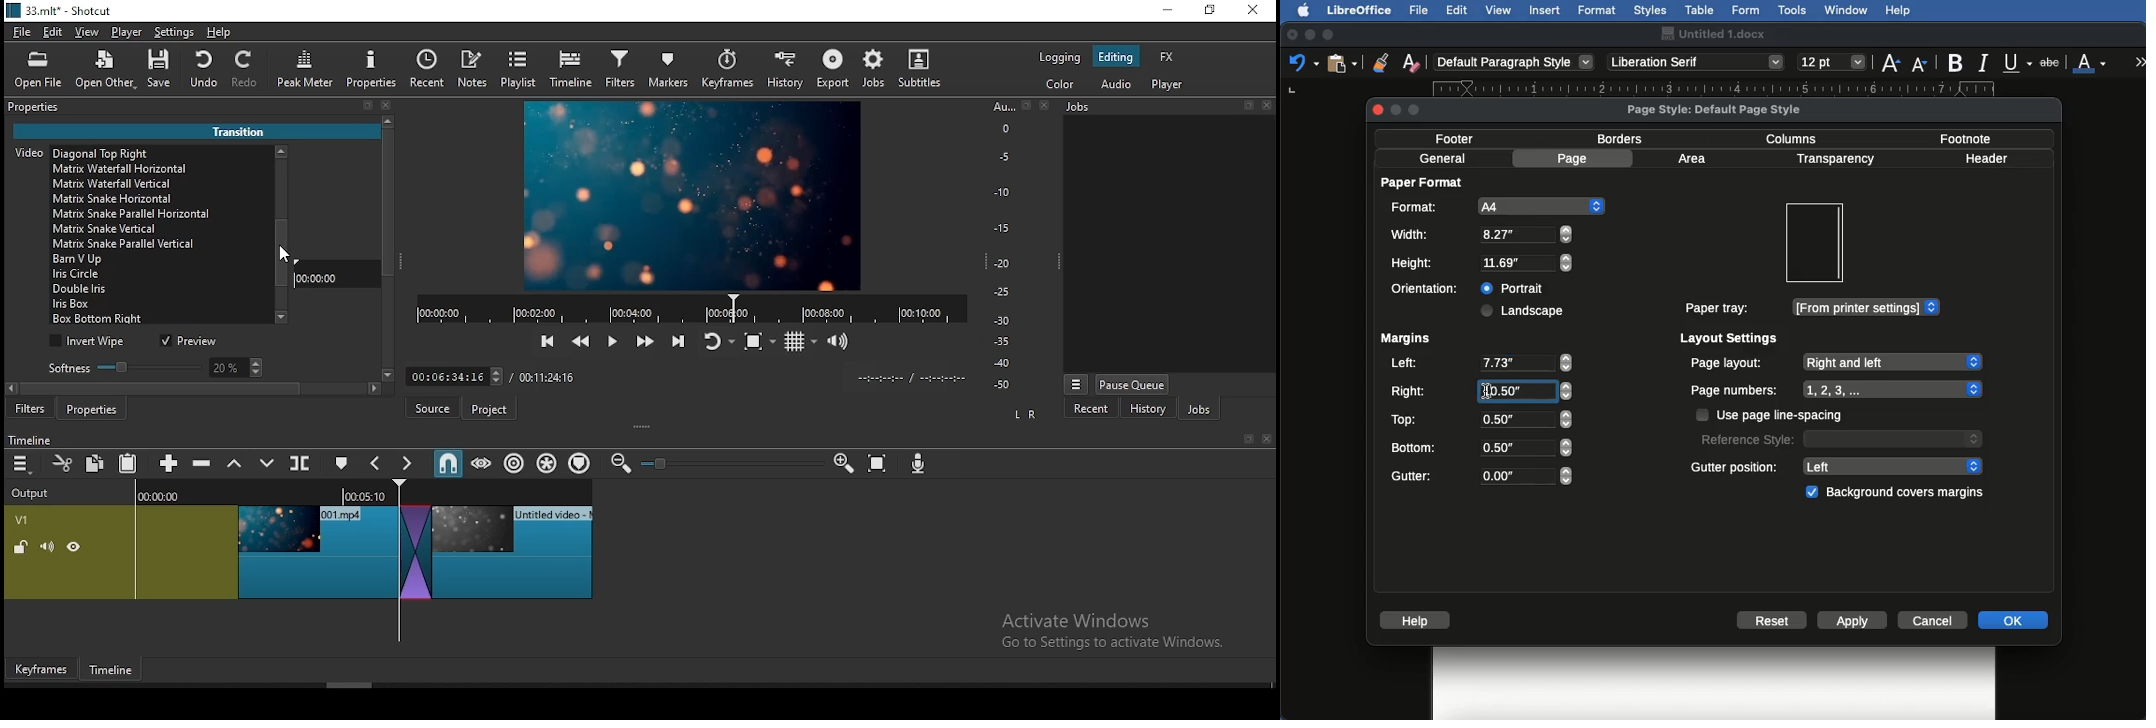  Describe the element at coordinates (548, 462) in the screenshot. I see `ripple all tracks` at that location.